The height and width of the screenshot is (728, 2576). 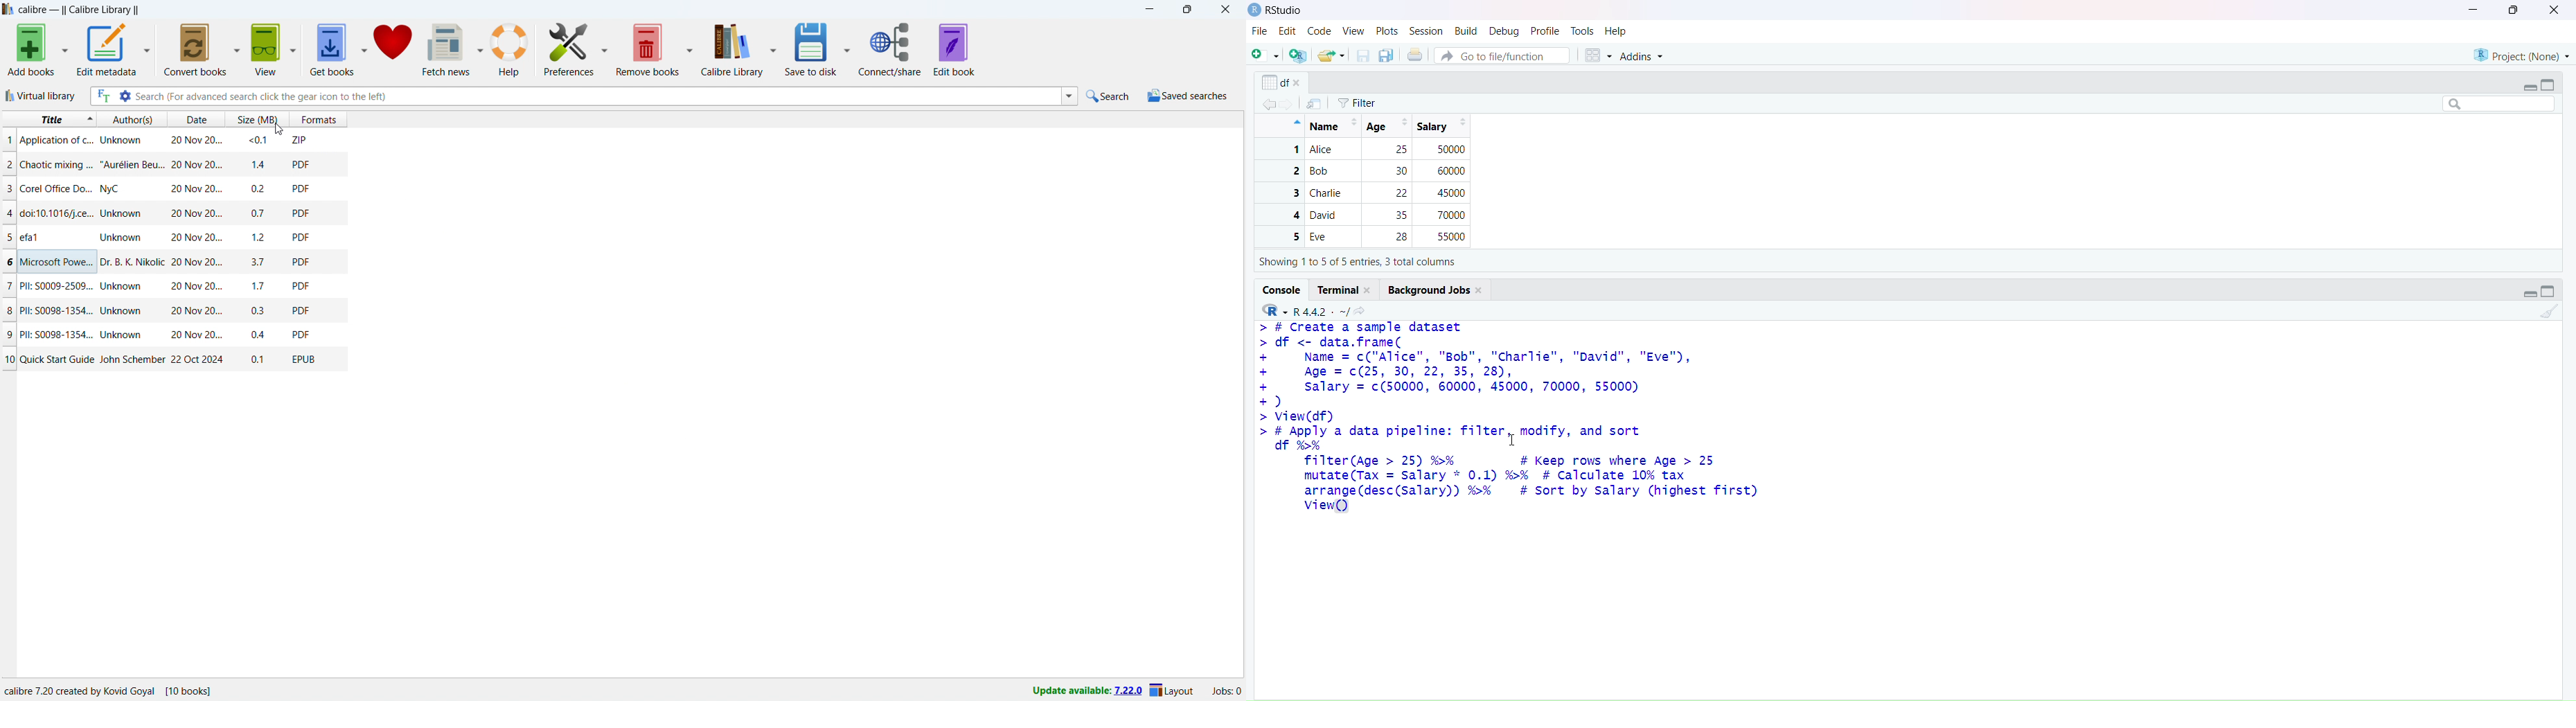 What do you see at coordinates (8, 262) in the screenshot?
I see `6` at bounding box center [8, 262].